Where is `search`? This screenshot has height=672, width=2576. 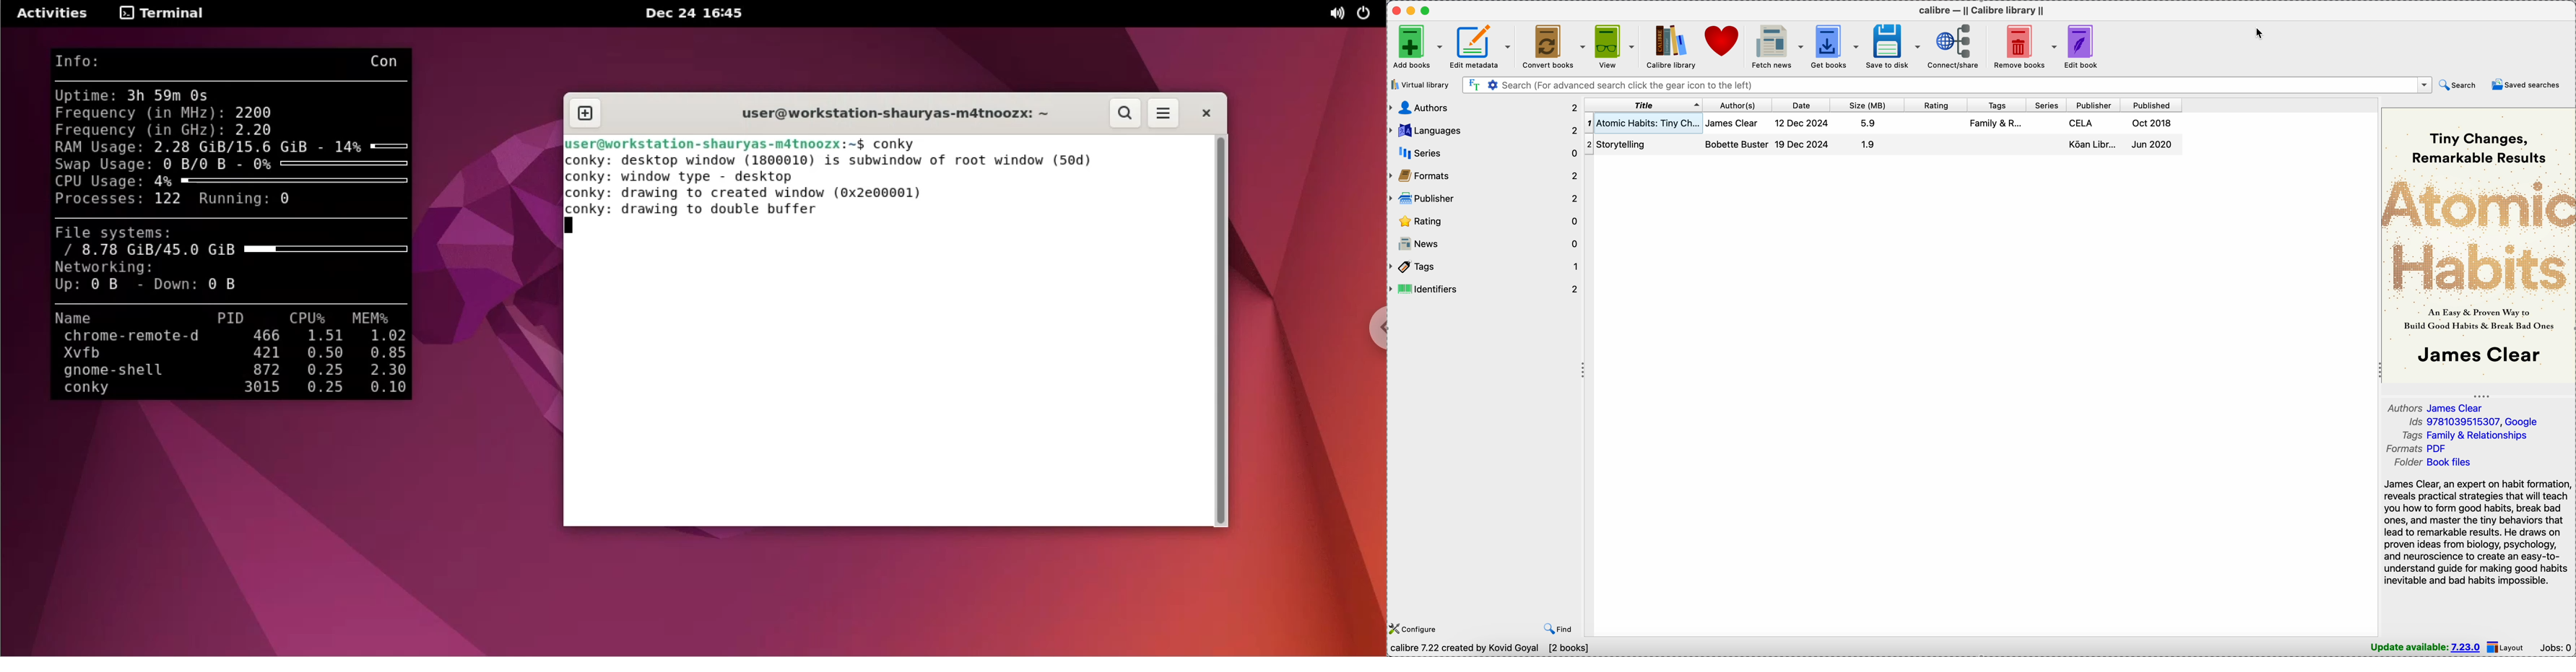
search is located at coordinates (2459, 85).